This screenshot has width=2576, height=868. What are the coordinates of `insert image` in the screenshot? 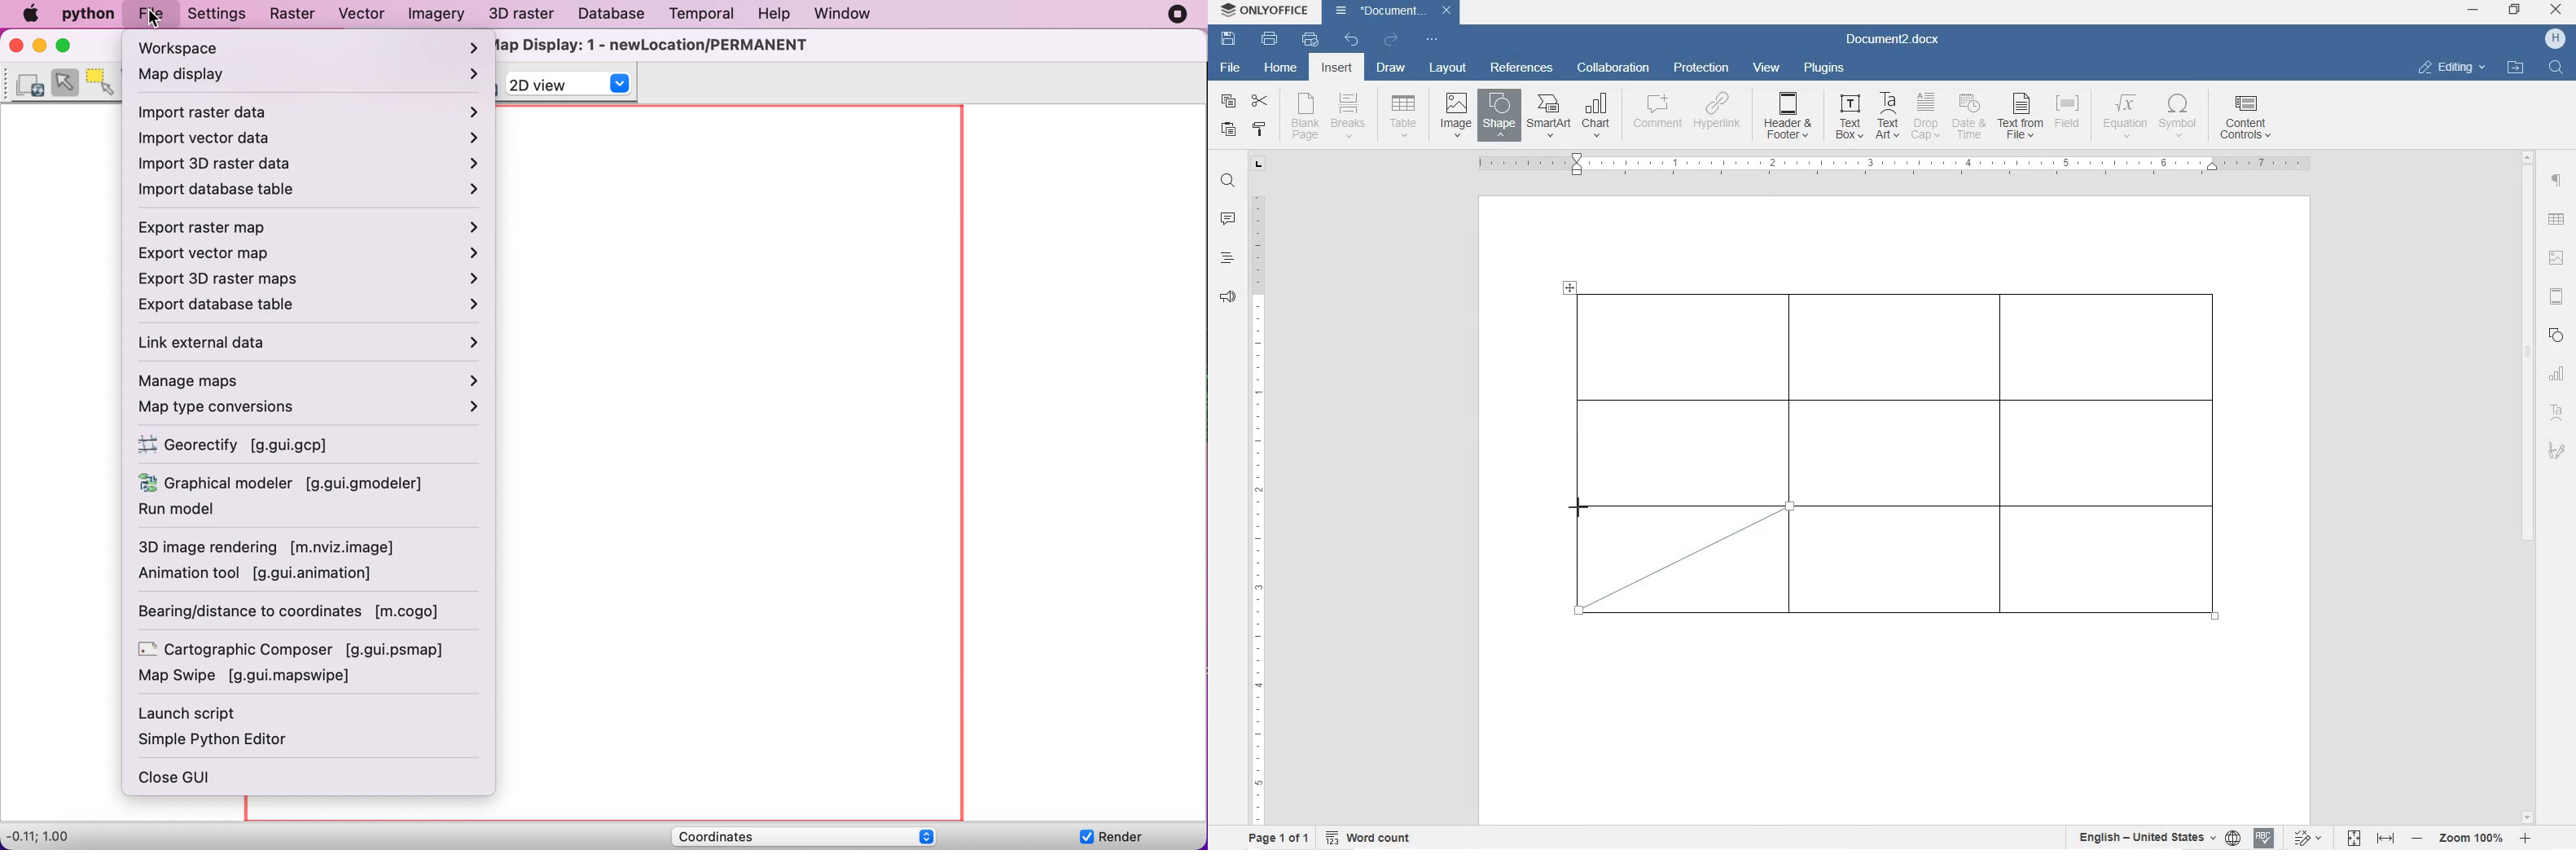 It's located at (1456, 113).